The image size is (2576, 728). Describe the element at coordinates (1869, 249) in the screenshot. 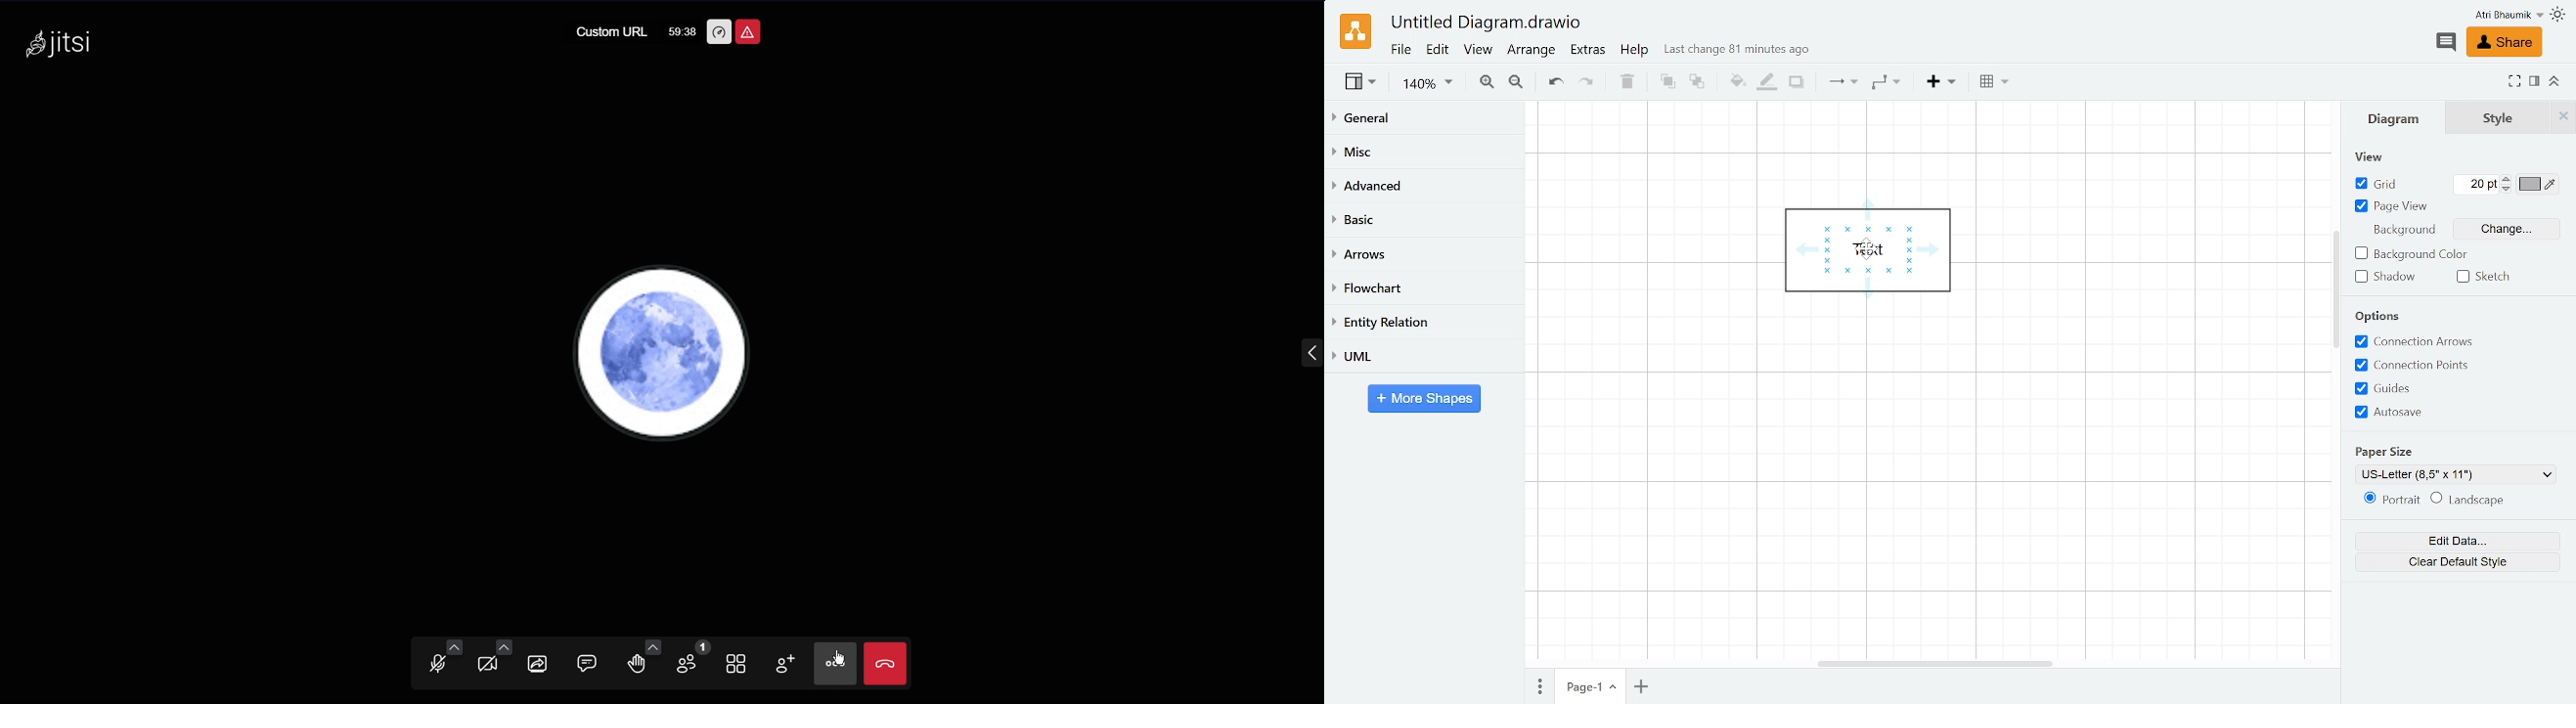

I see `cursor` at that location.